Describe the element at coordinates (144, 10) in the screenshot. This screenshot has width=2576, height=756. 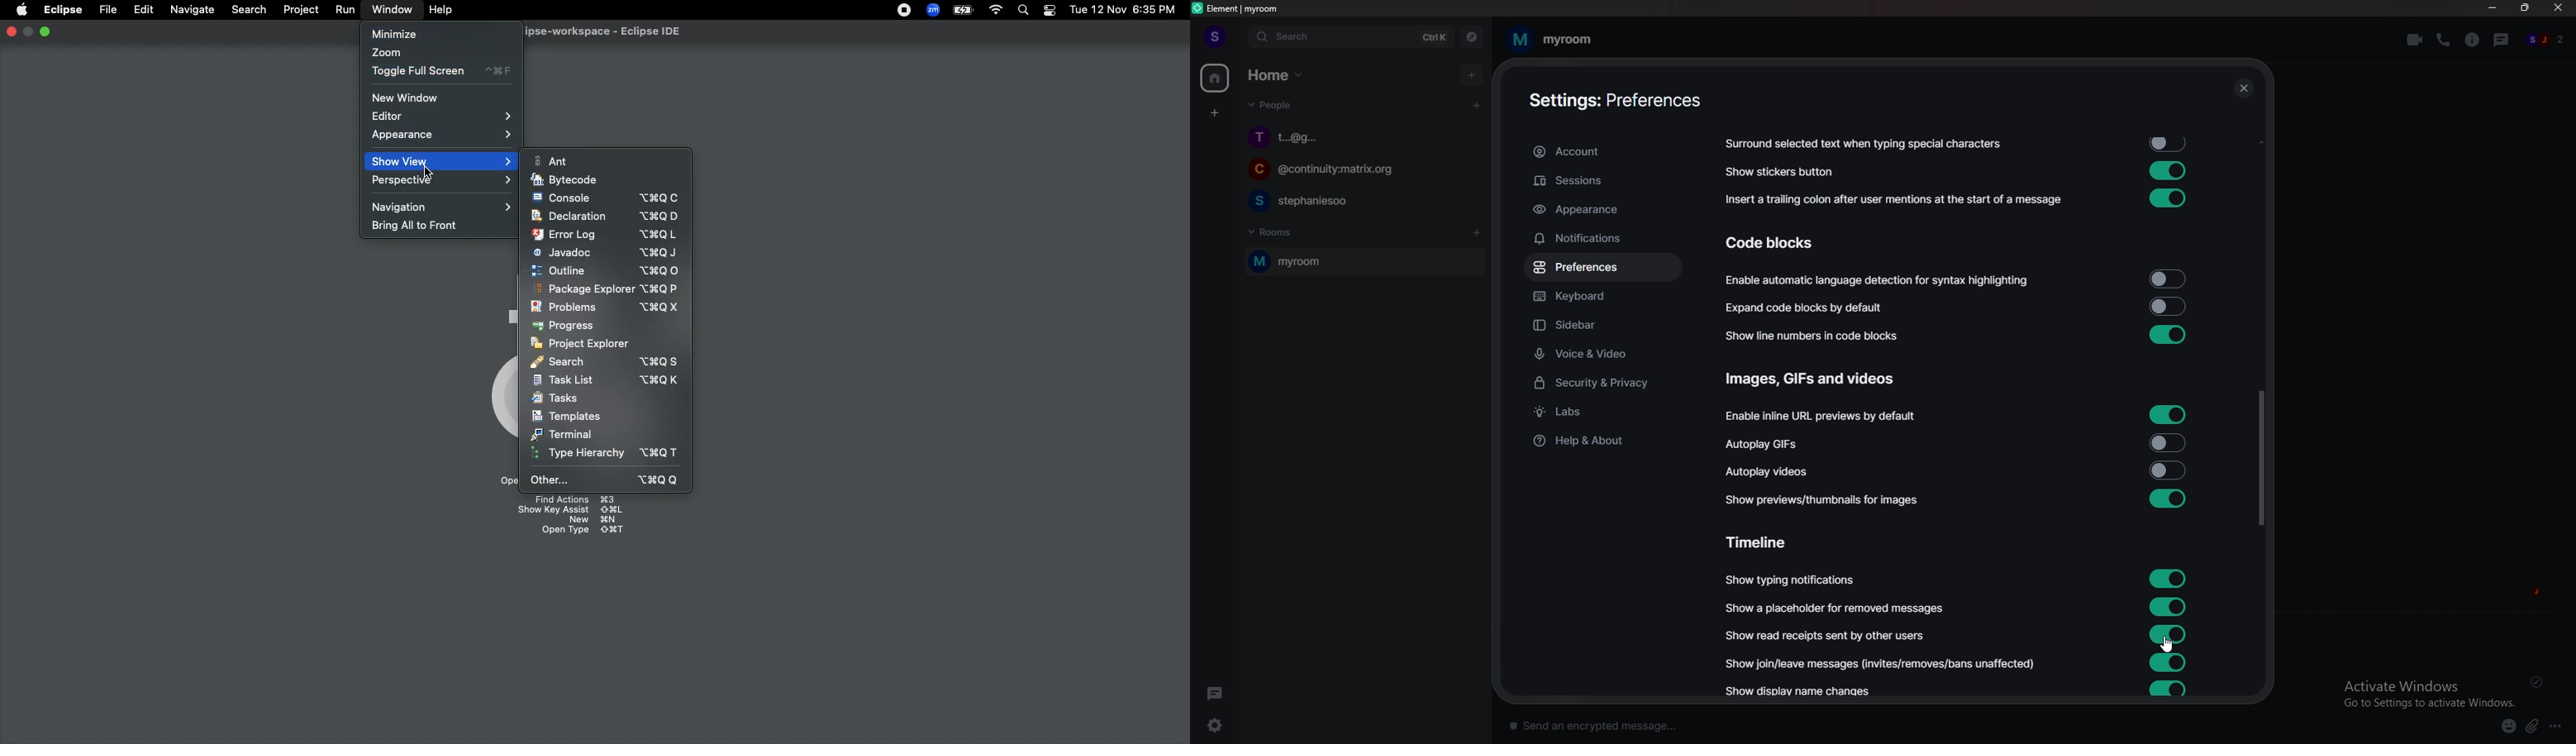
I see `Edit` at that location.